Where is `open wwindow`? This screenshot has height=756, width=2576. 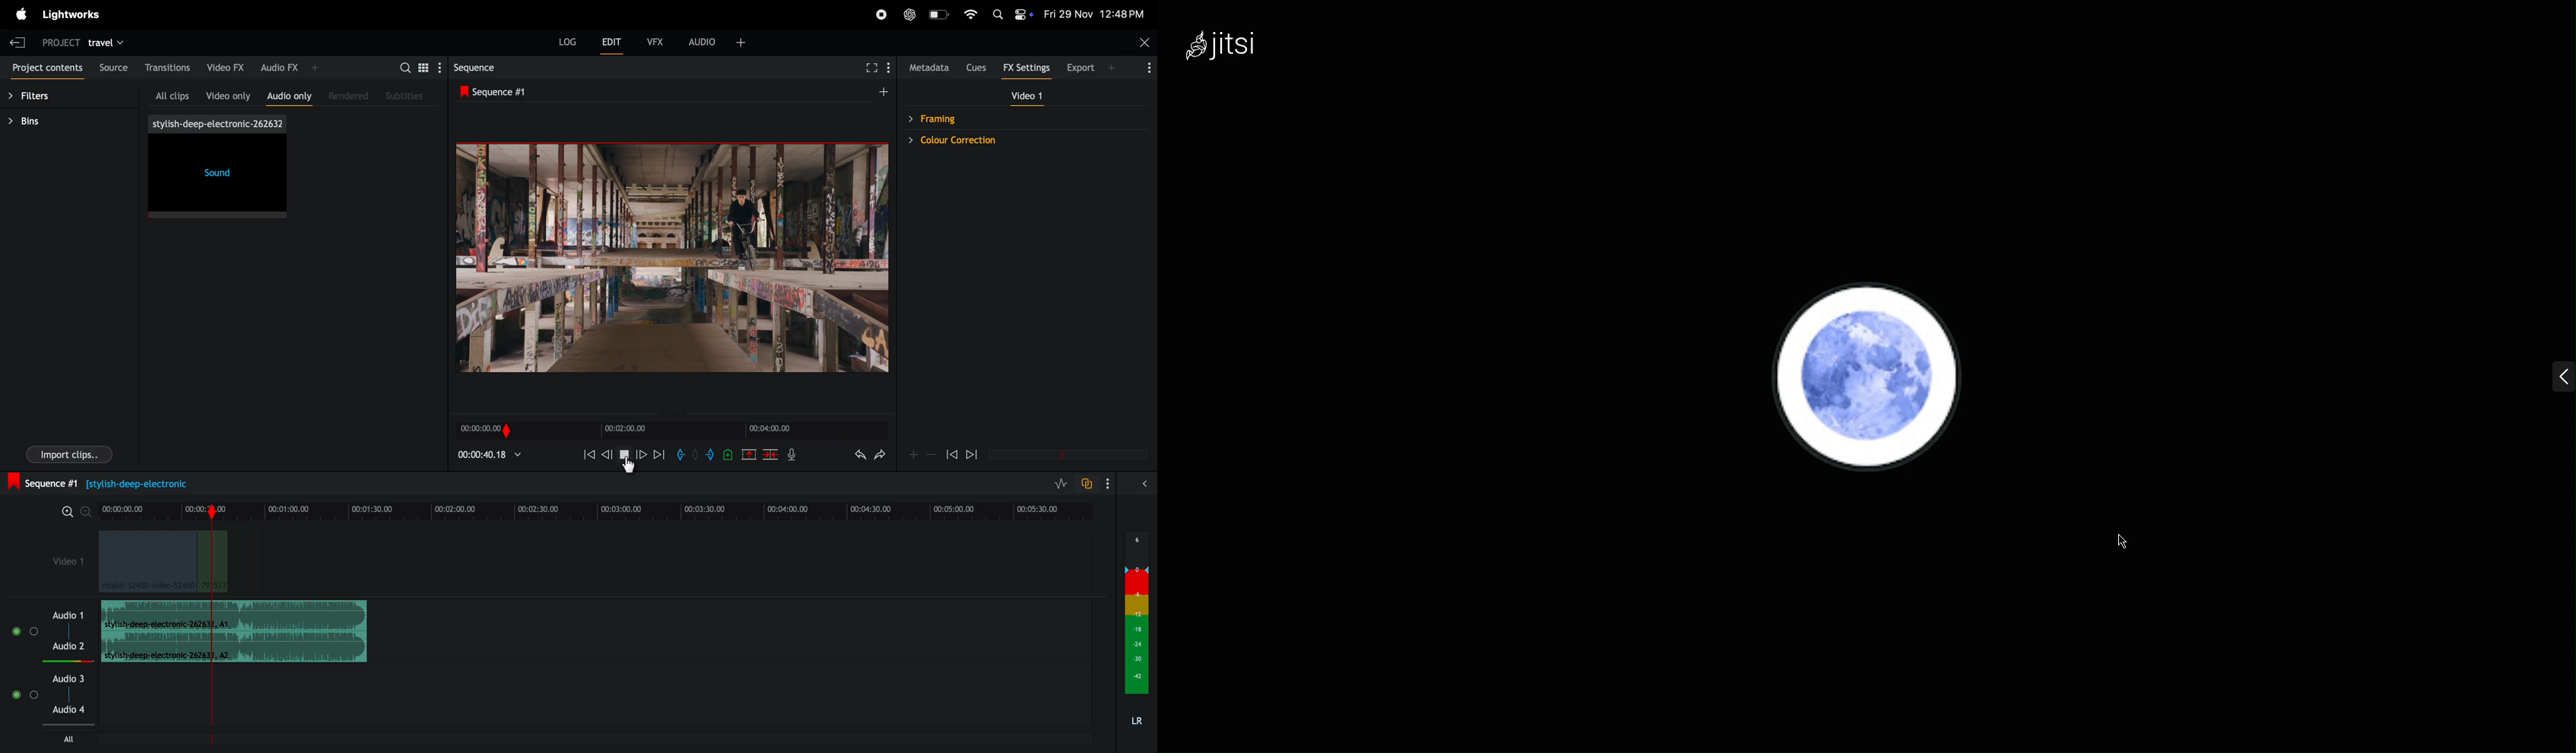 open wwindow is located at coordinates (1149, 484).